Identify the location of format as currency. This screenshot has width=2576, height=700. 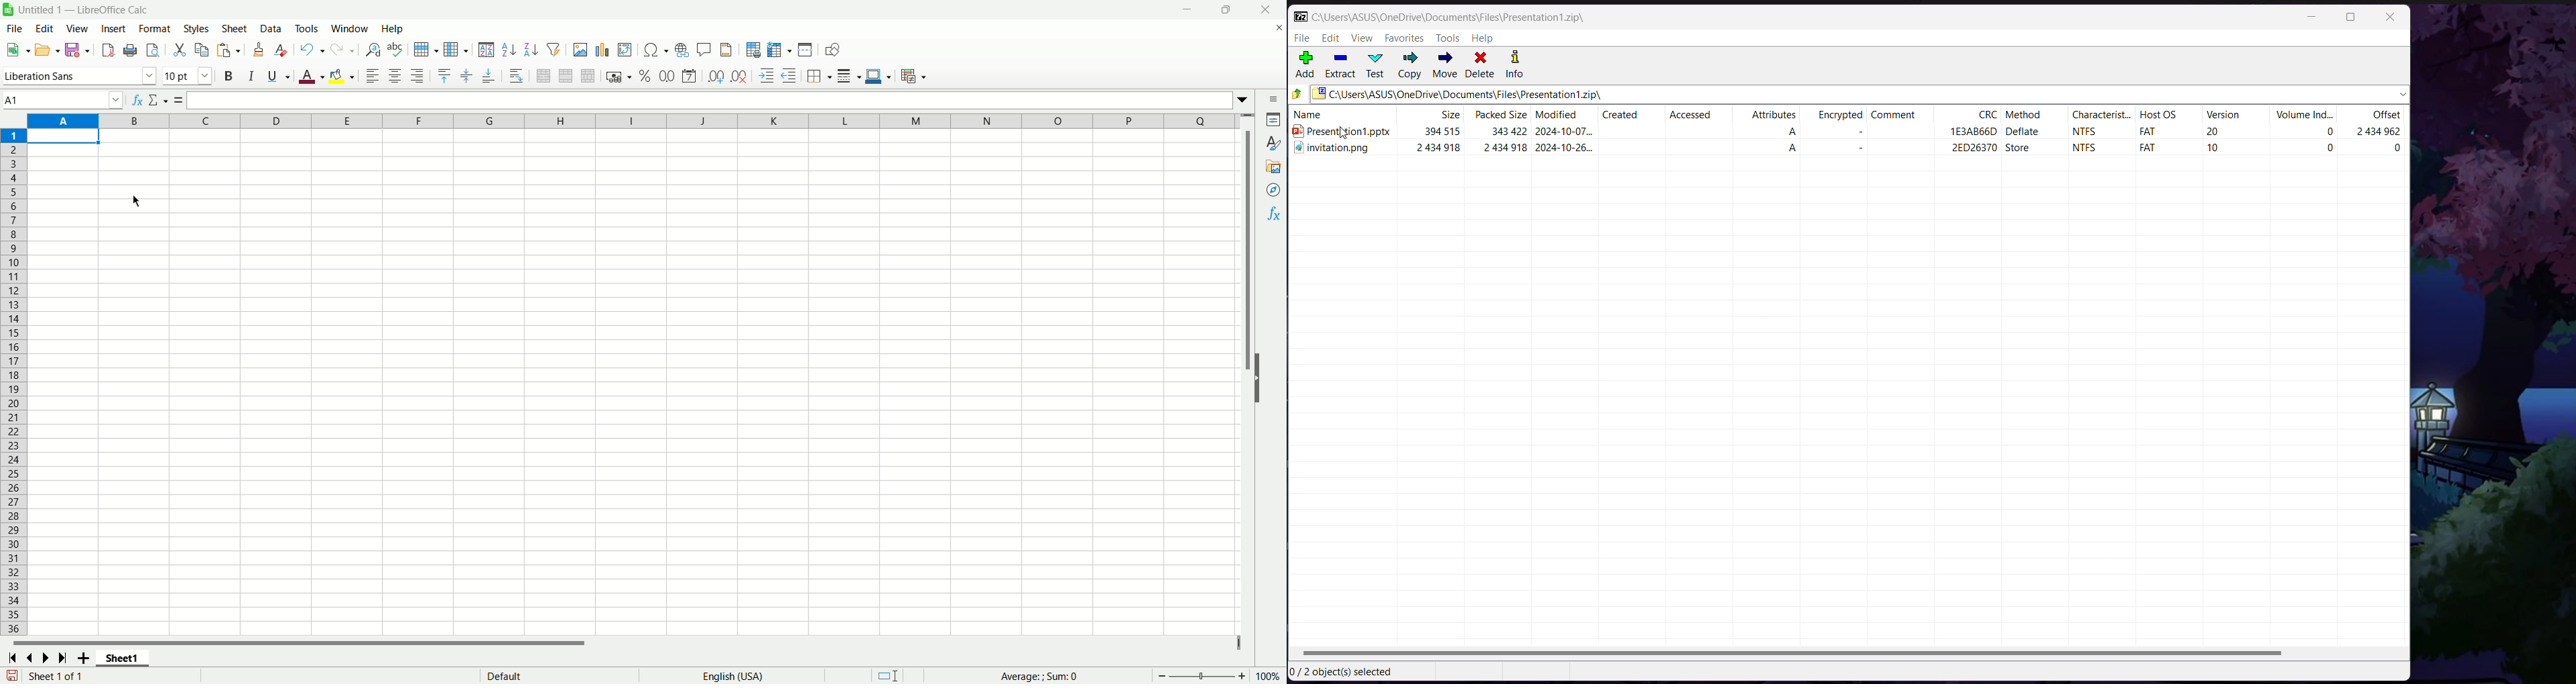
(618, 78).